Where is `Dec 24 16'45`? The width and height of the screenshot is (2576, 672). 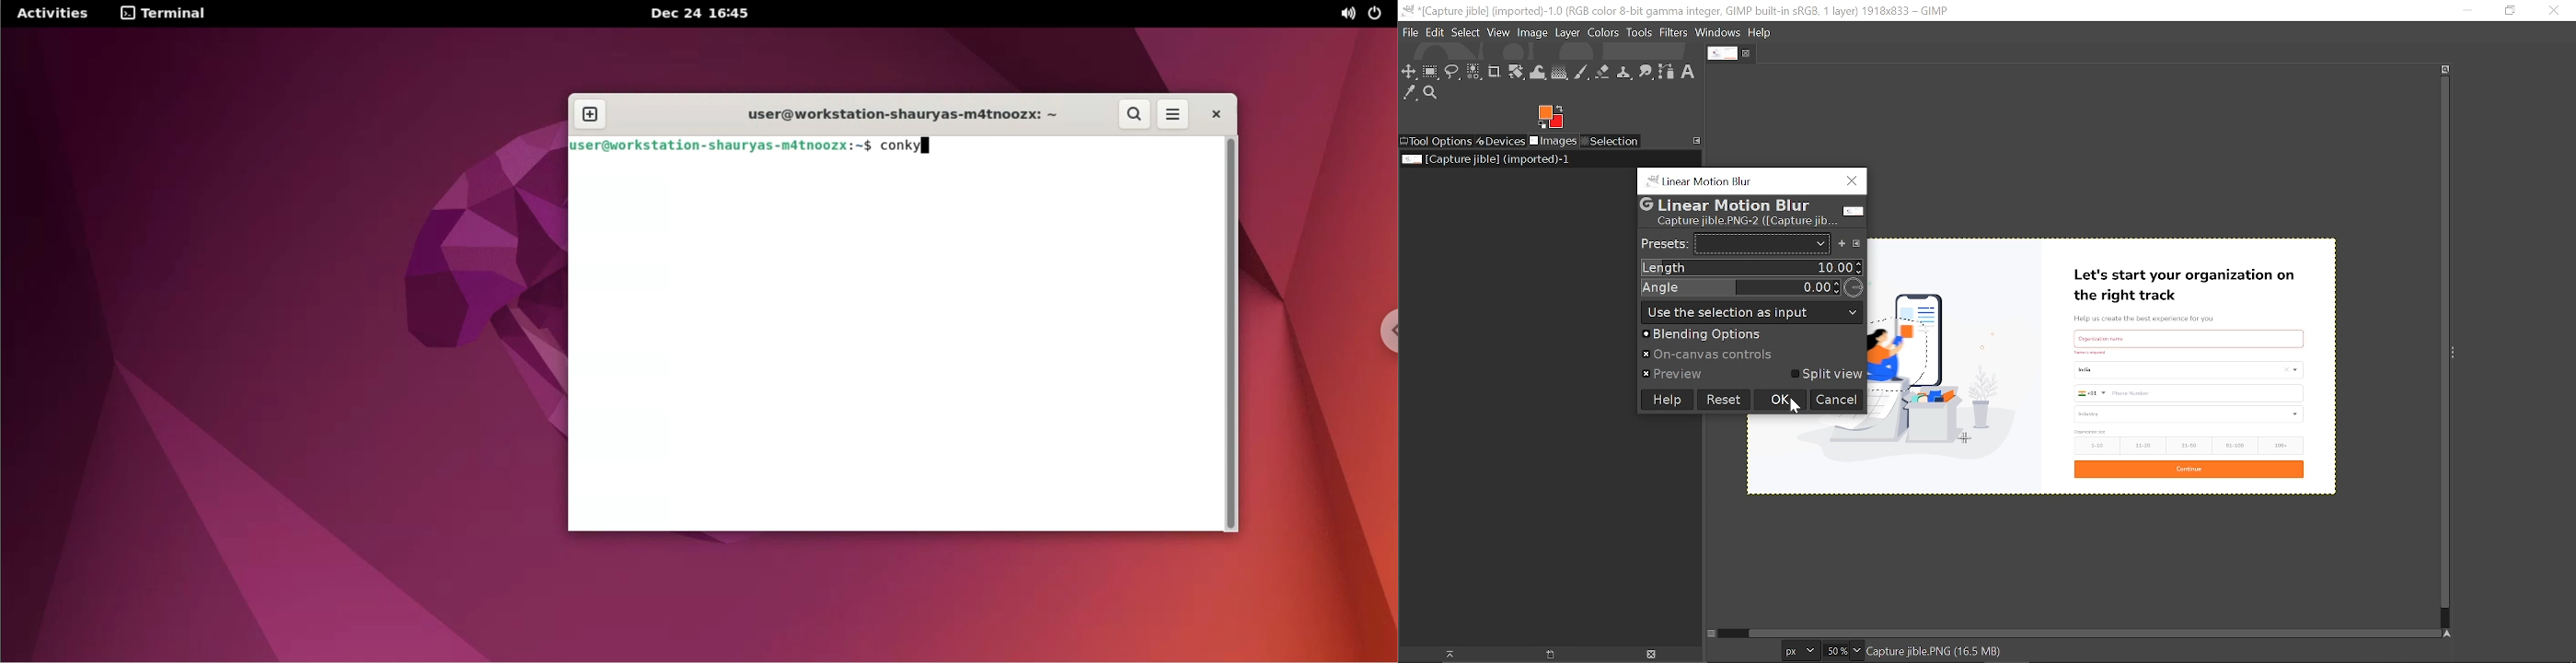 Dec 24 16'45 is located at coordinates (703, 14).